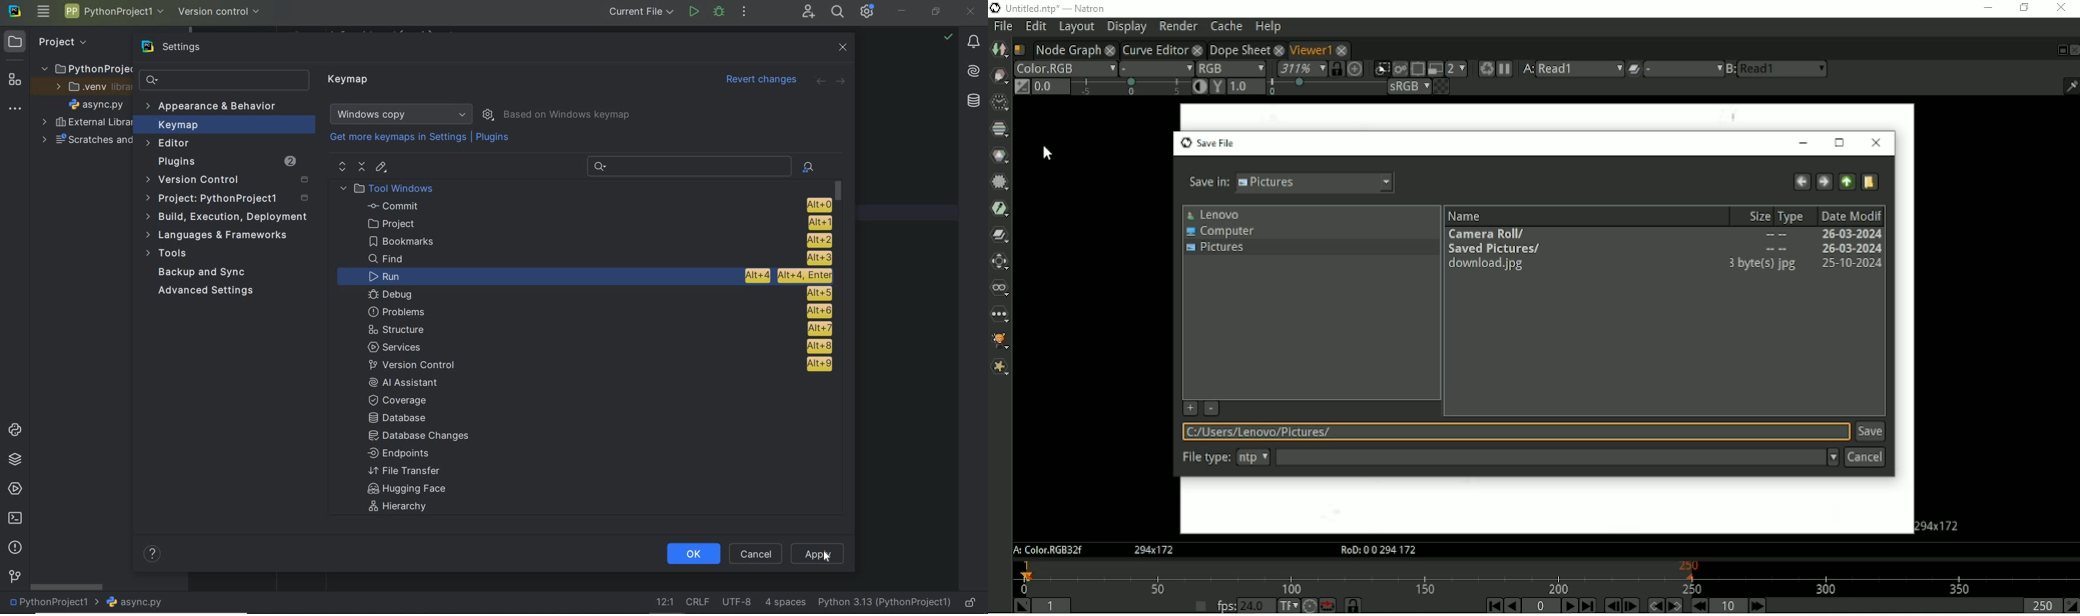 The height and width of the screenshot is (616, 2100). What do you see at coordinates (15, 106) in the screenshot?
I see `More tool windows` at bounding box center [15, 106].